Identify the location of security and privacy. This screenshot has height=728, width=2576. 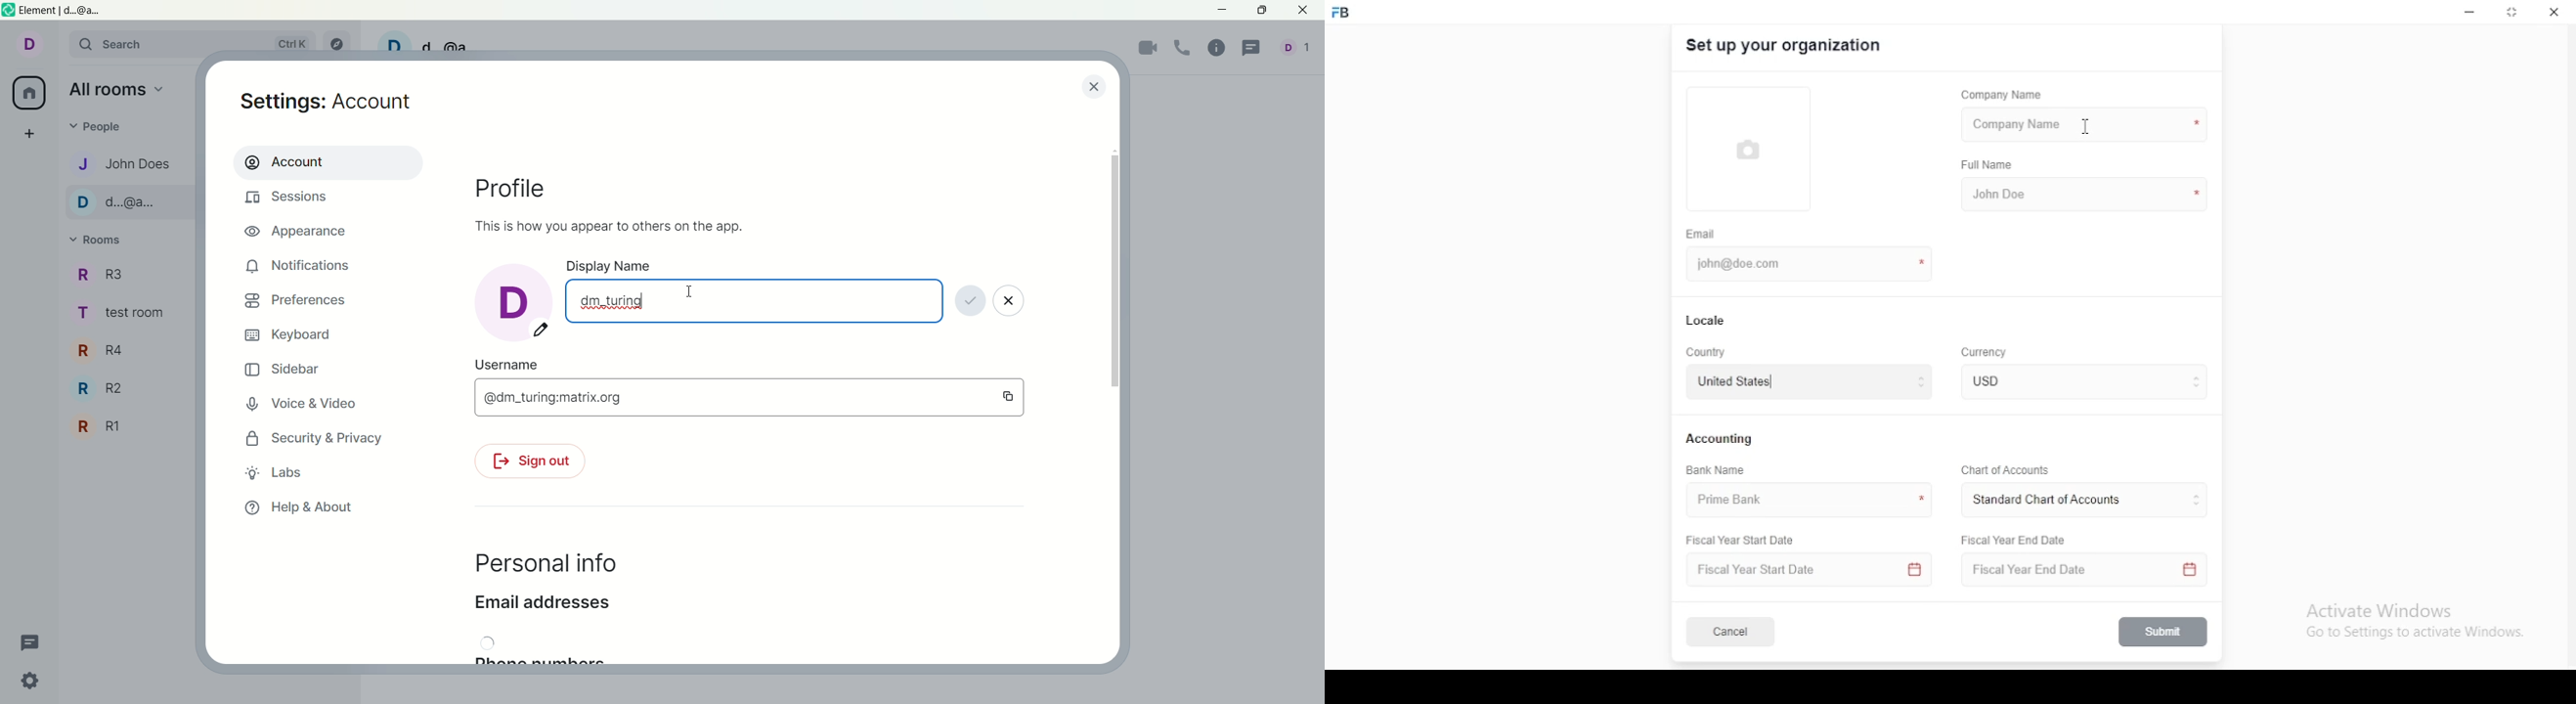
(310, 440).